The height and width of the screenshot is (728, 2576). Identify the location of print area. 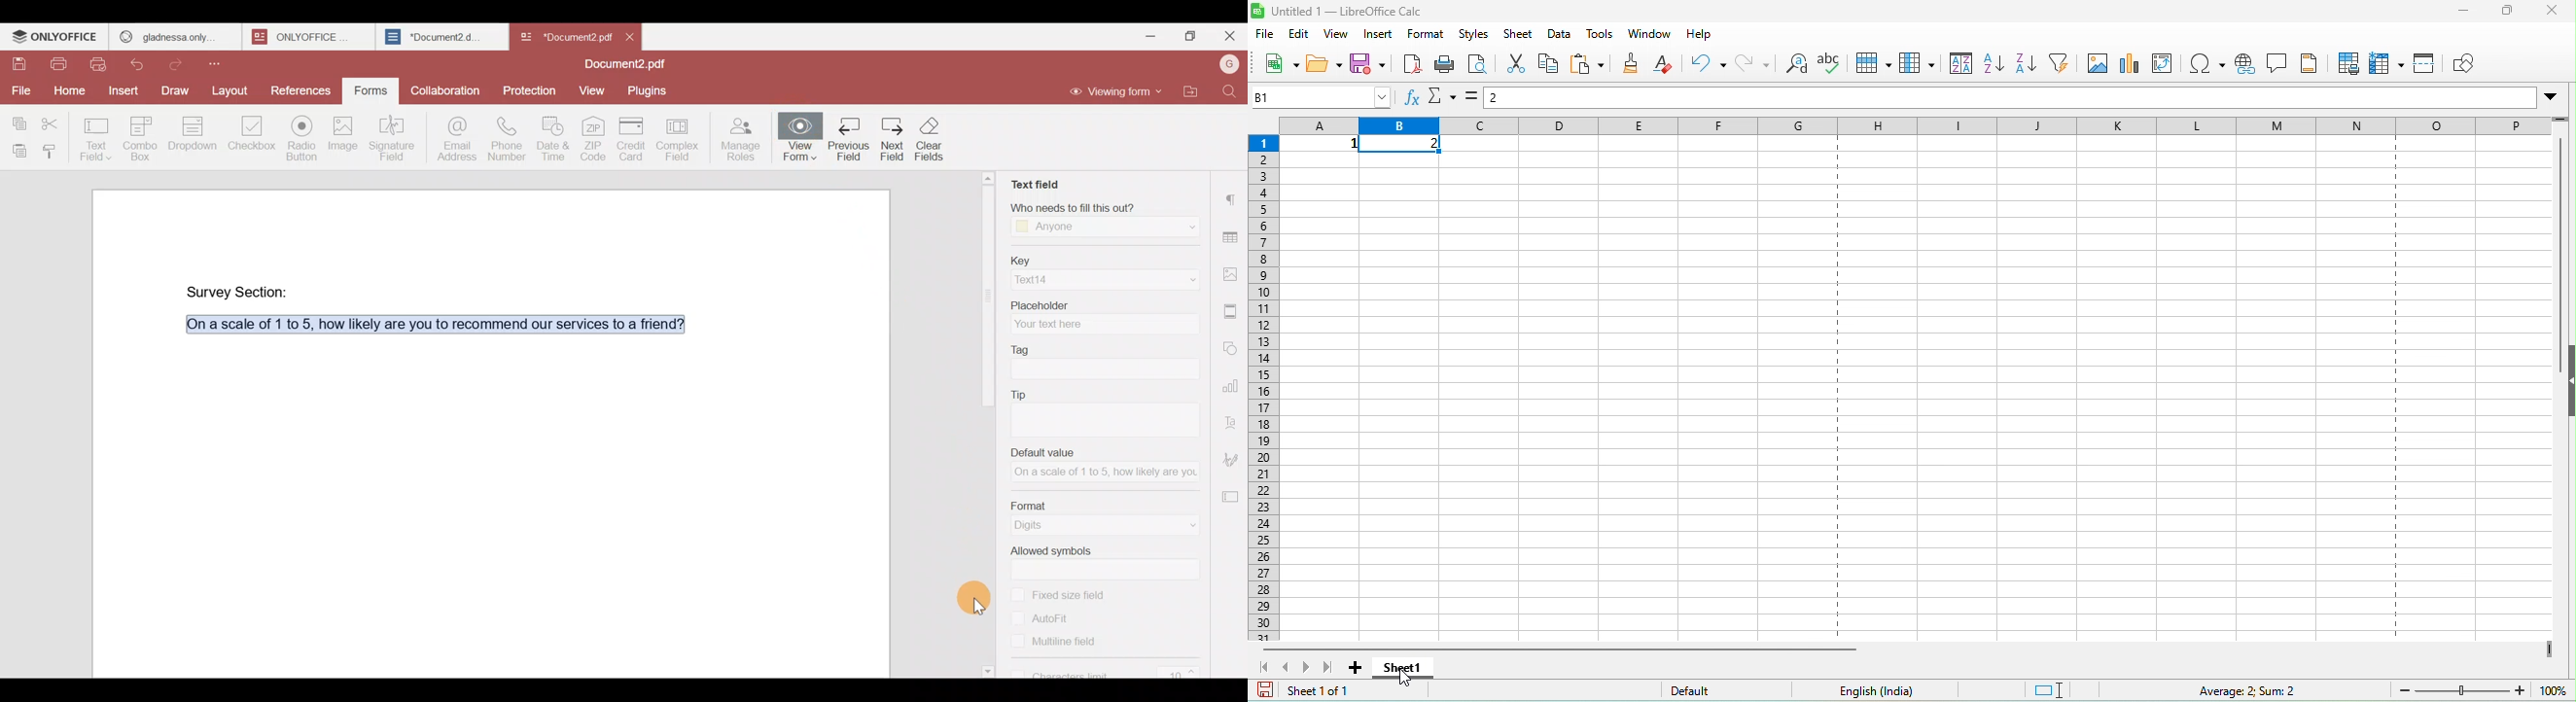
(2347, 64).